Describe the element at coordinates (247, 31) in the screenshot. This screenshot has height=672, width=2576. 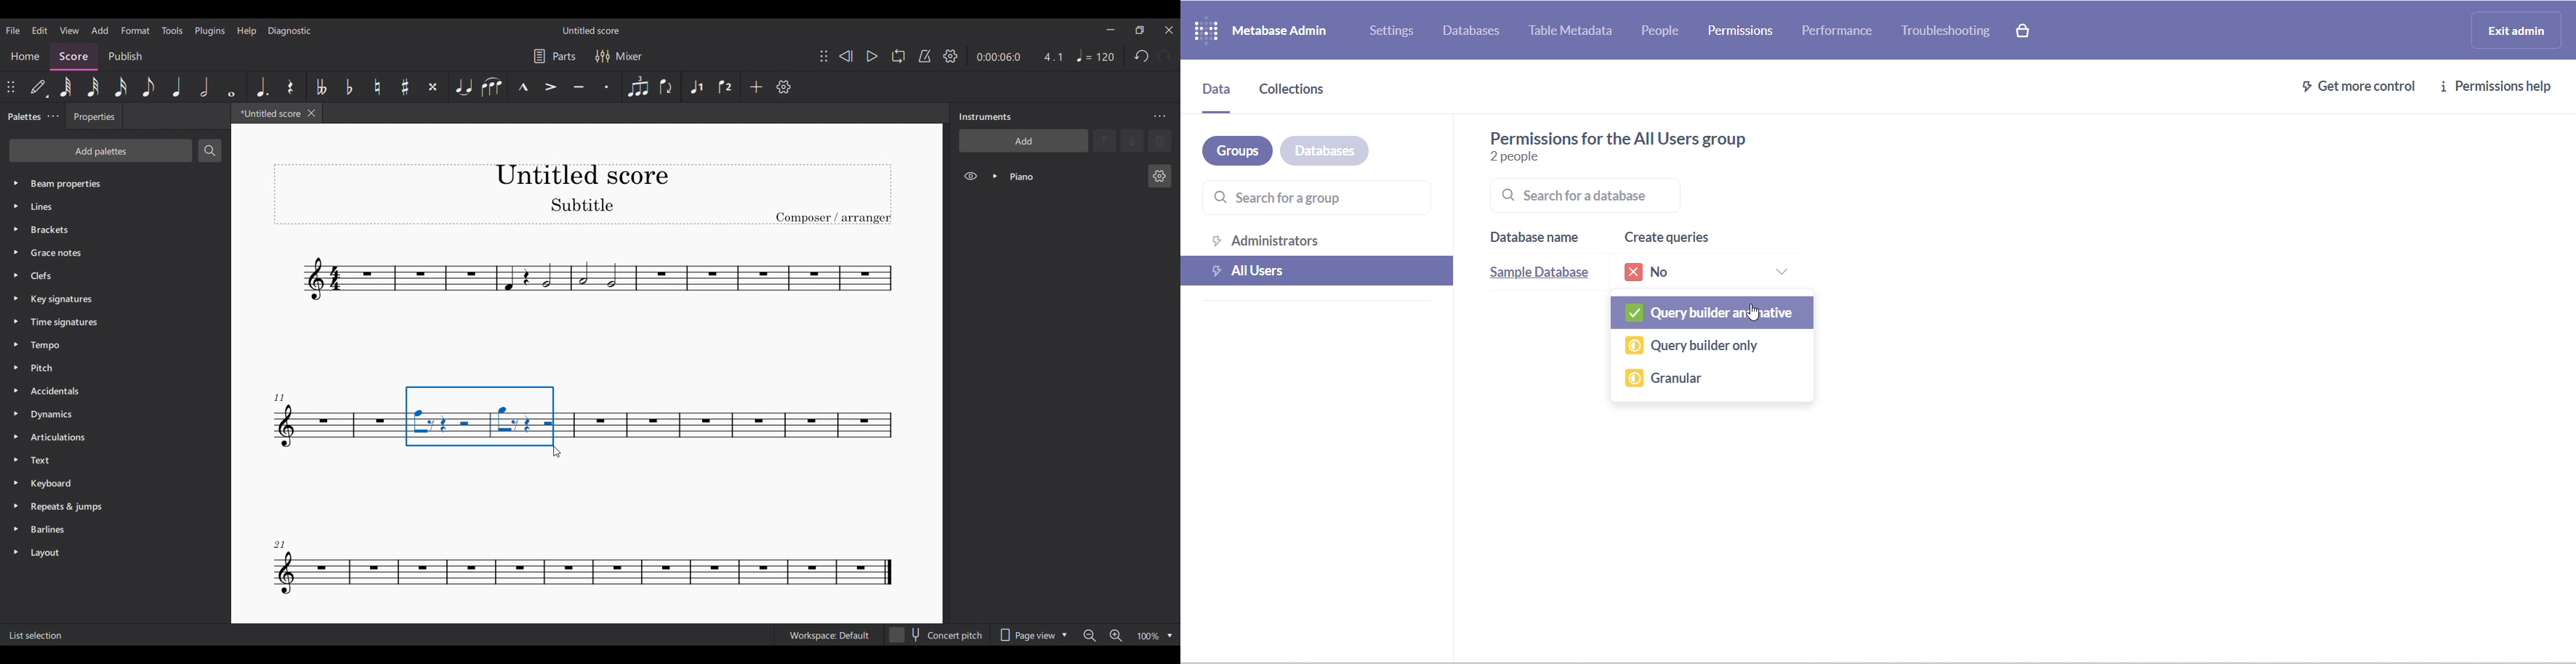
I see `Help menu` at that location.